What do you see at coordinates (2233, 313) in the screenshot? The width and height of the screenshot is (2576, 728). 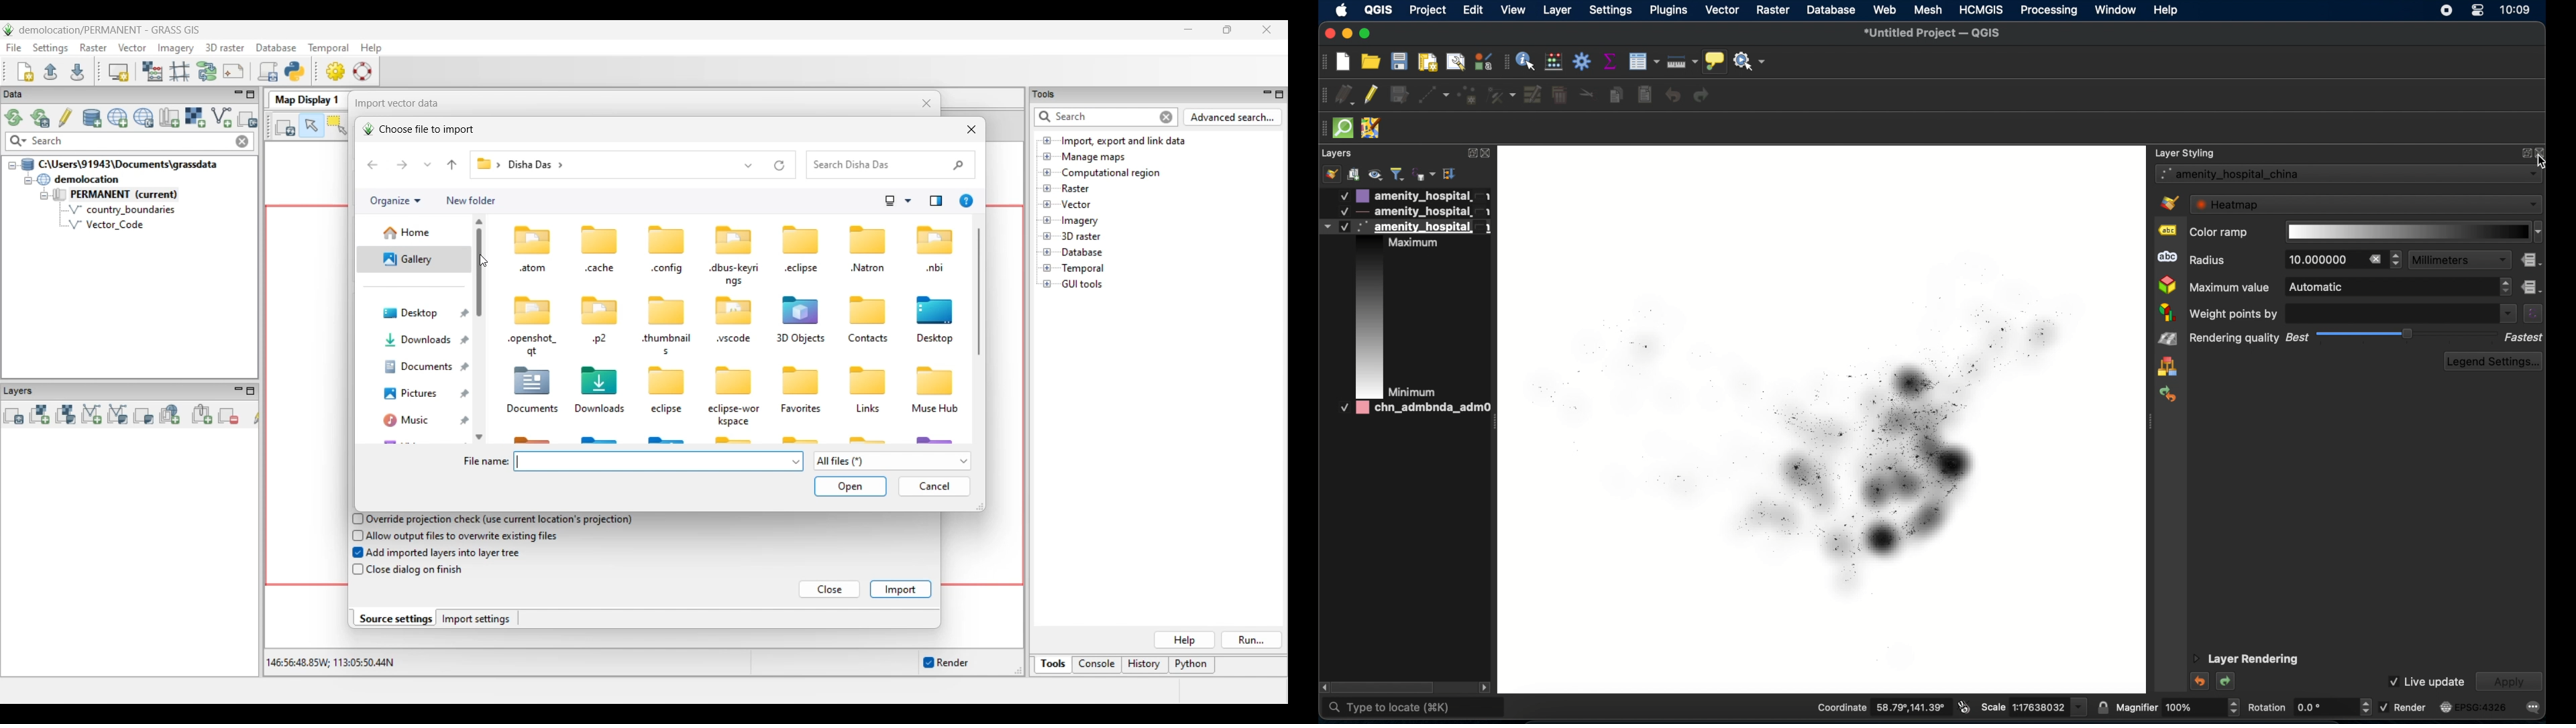 I see `weight points by` at bounding box center [2233, 313].